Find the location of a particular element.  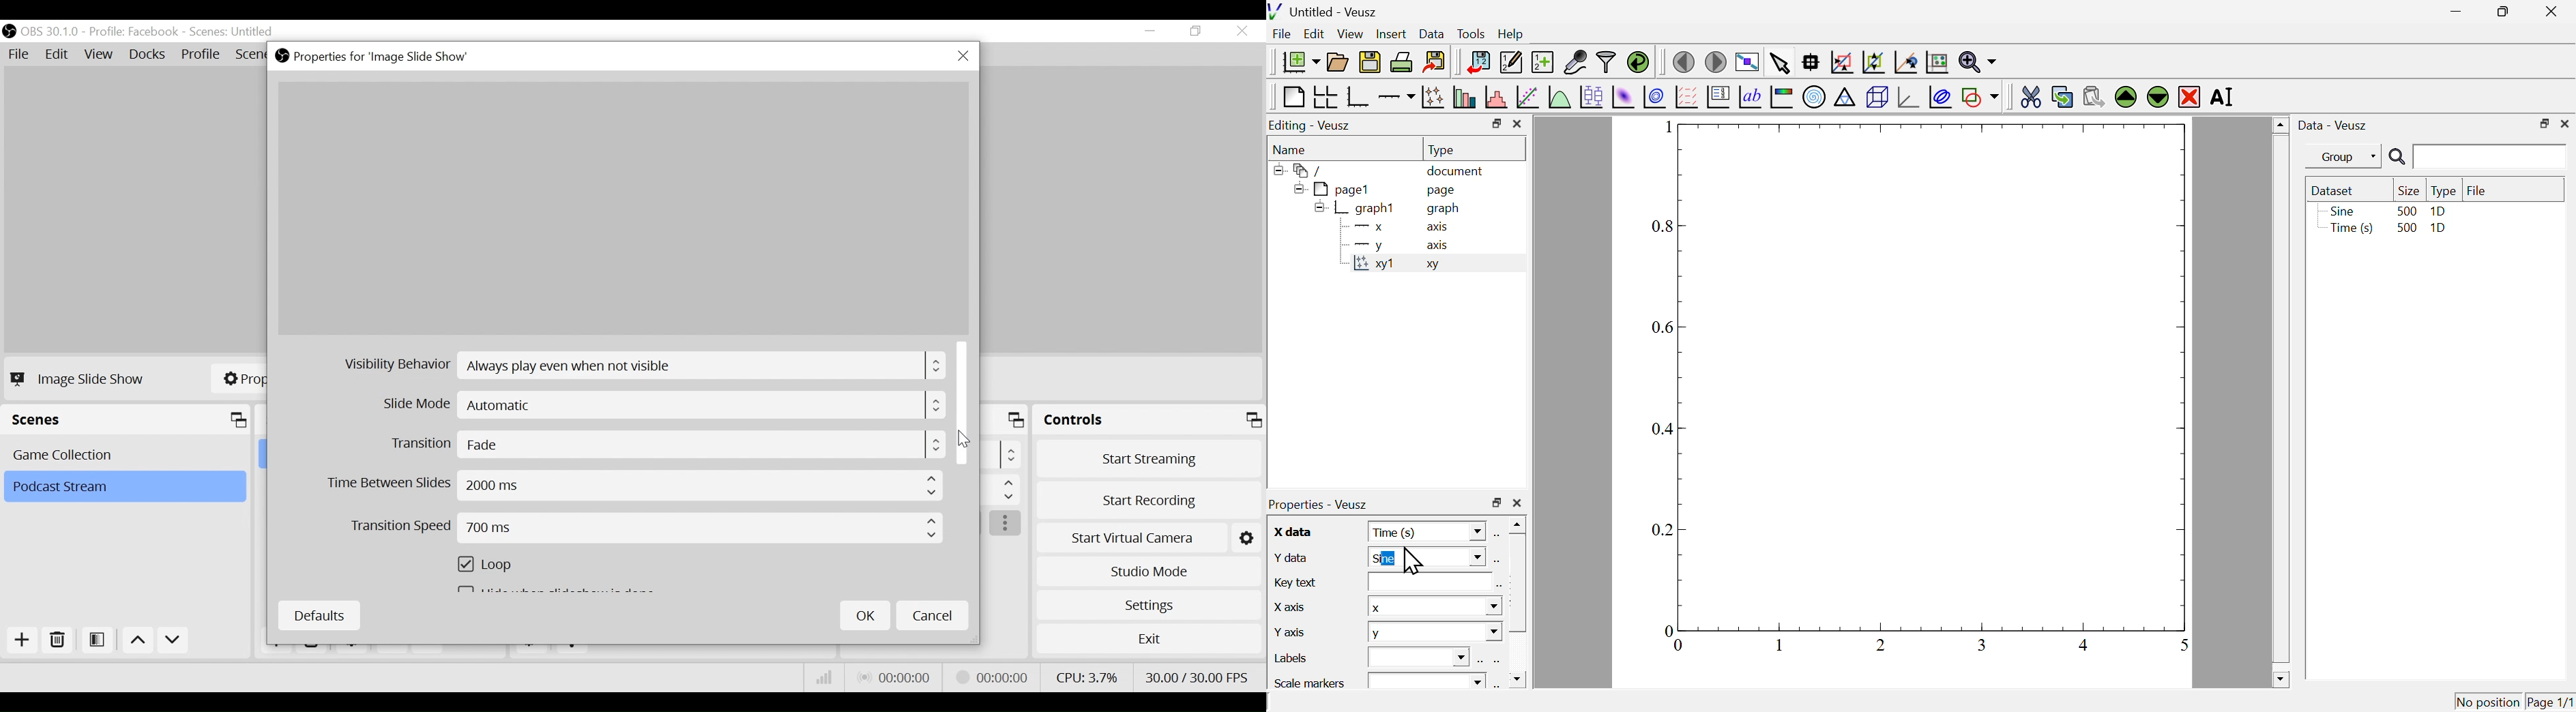

Frame Per Second is located at coordinates (1196, 674).